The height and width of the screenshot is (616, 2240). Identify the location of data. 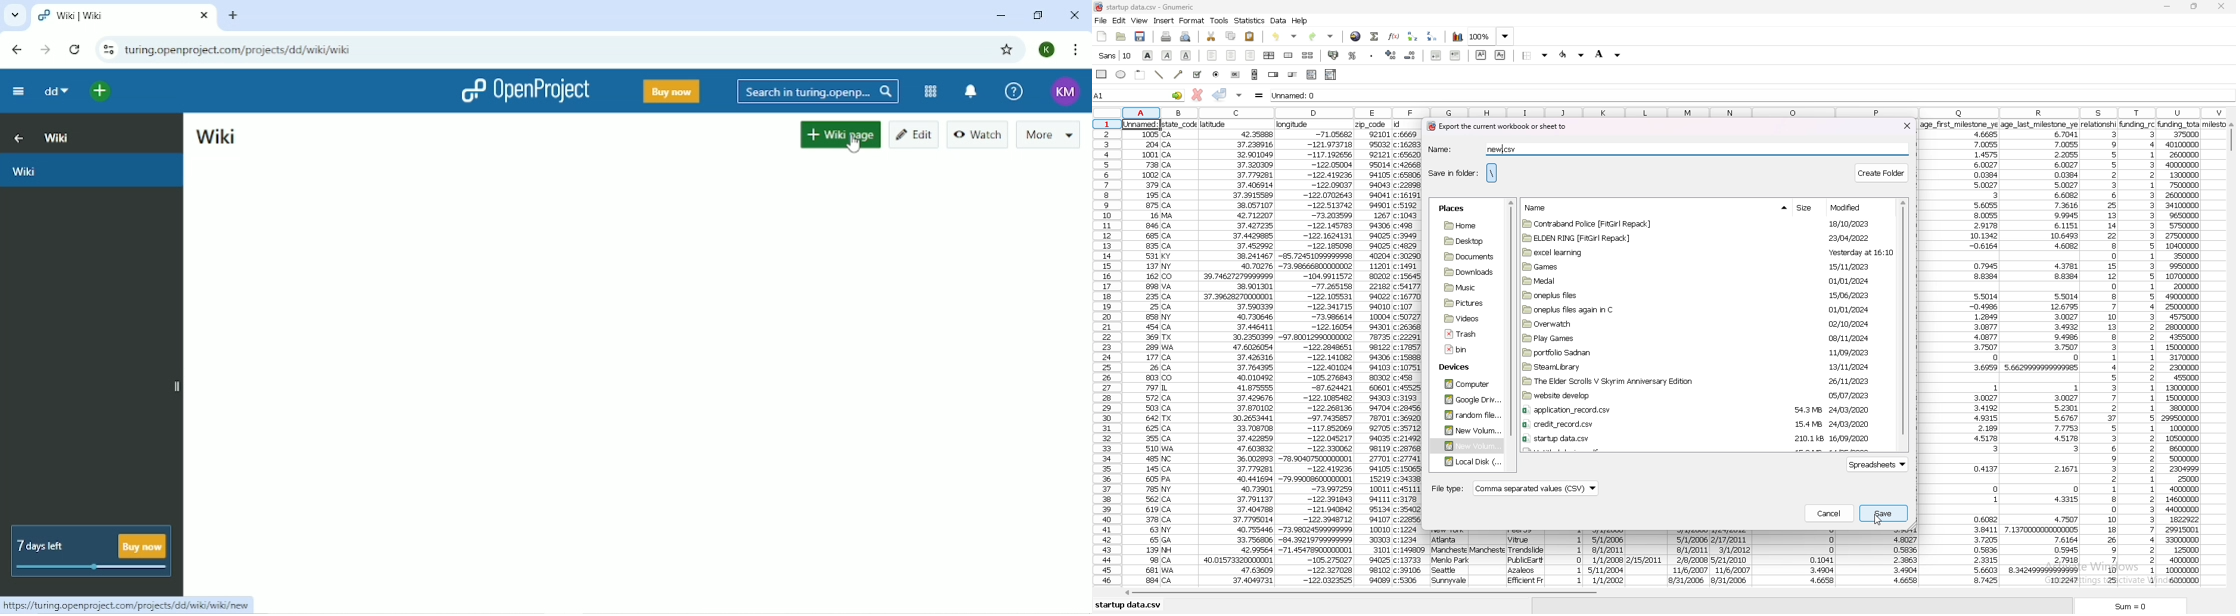
(1373, 353).